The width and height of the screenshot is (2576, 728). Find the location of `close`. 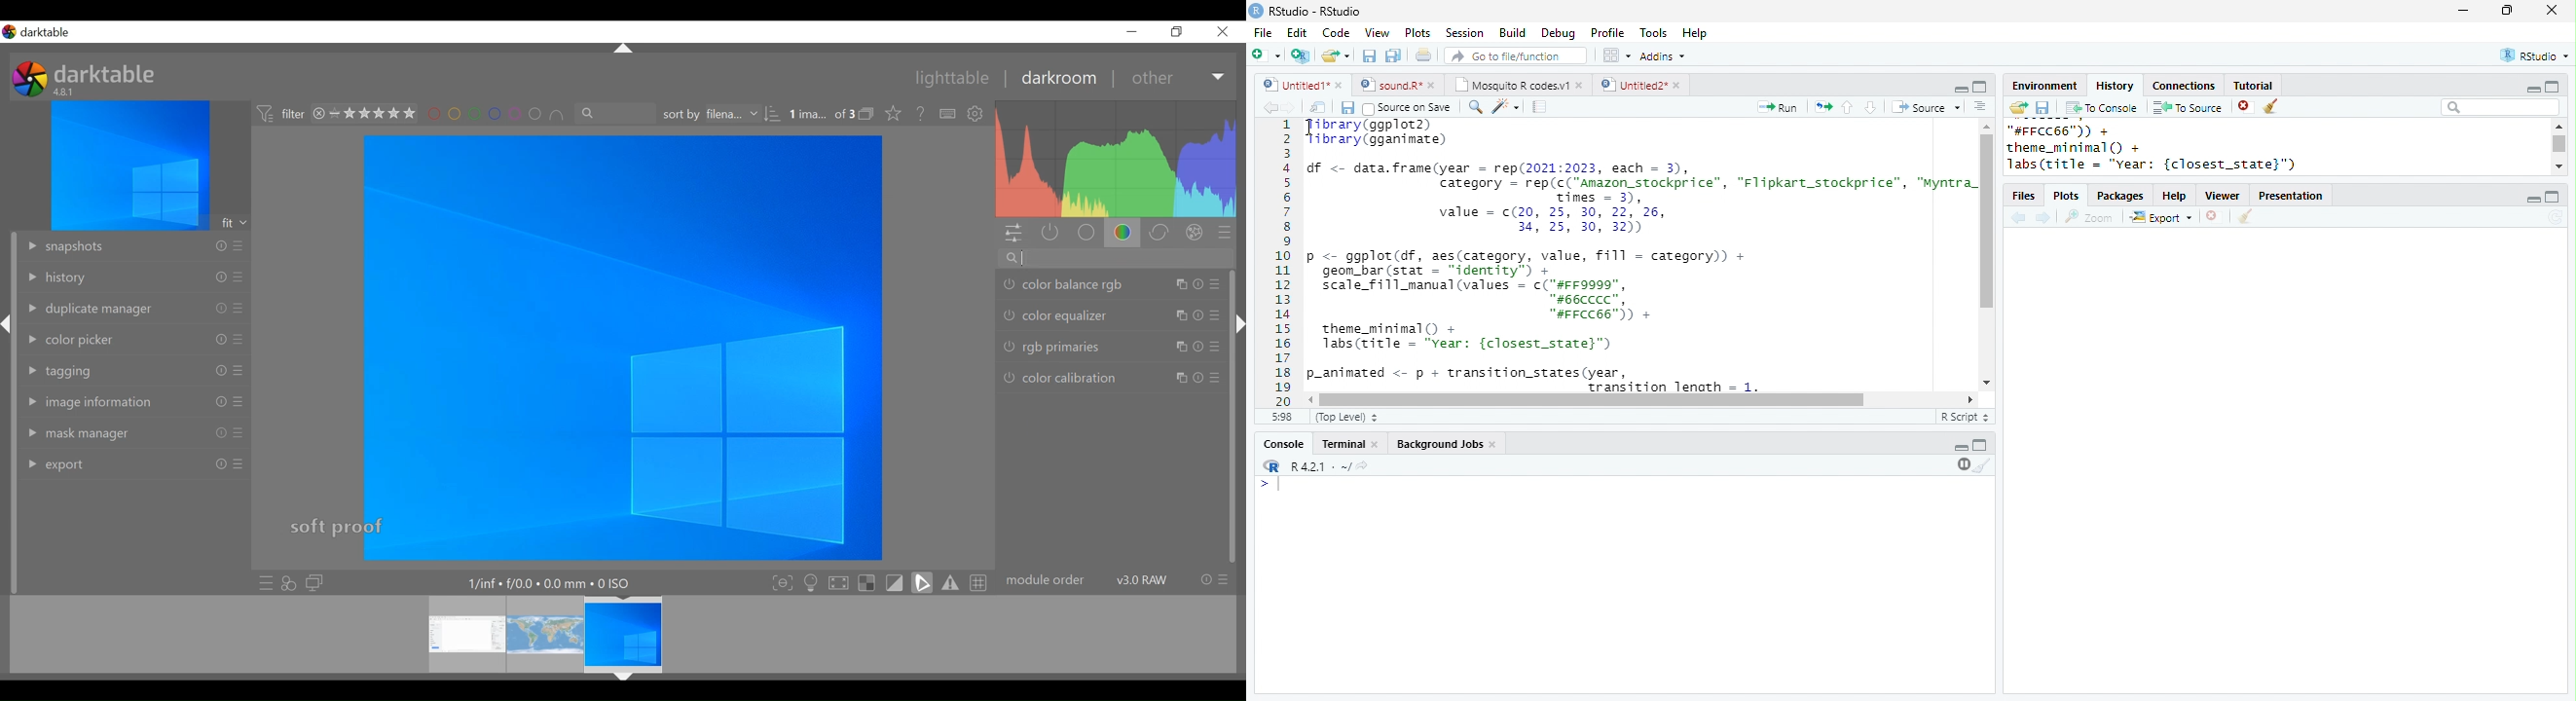

close is located at coordinates (1677, 85).